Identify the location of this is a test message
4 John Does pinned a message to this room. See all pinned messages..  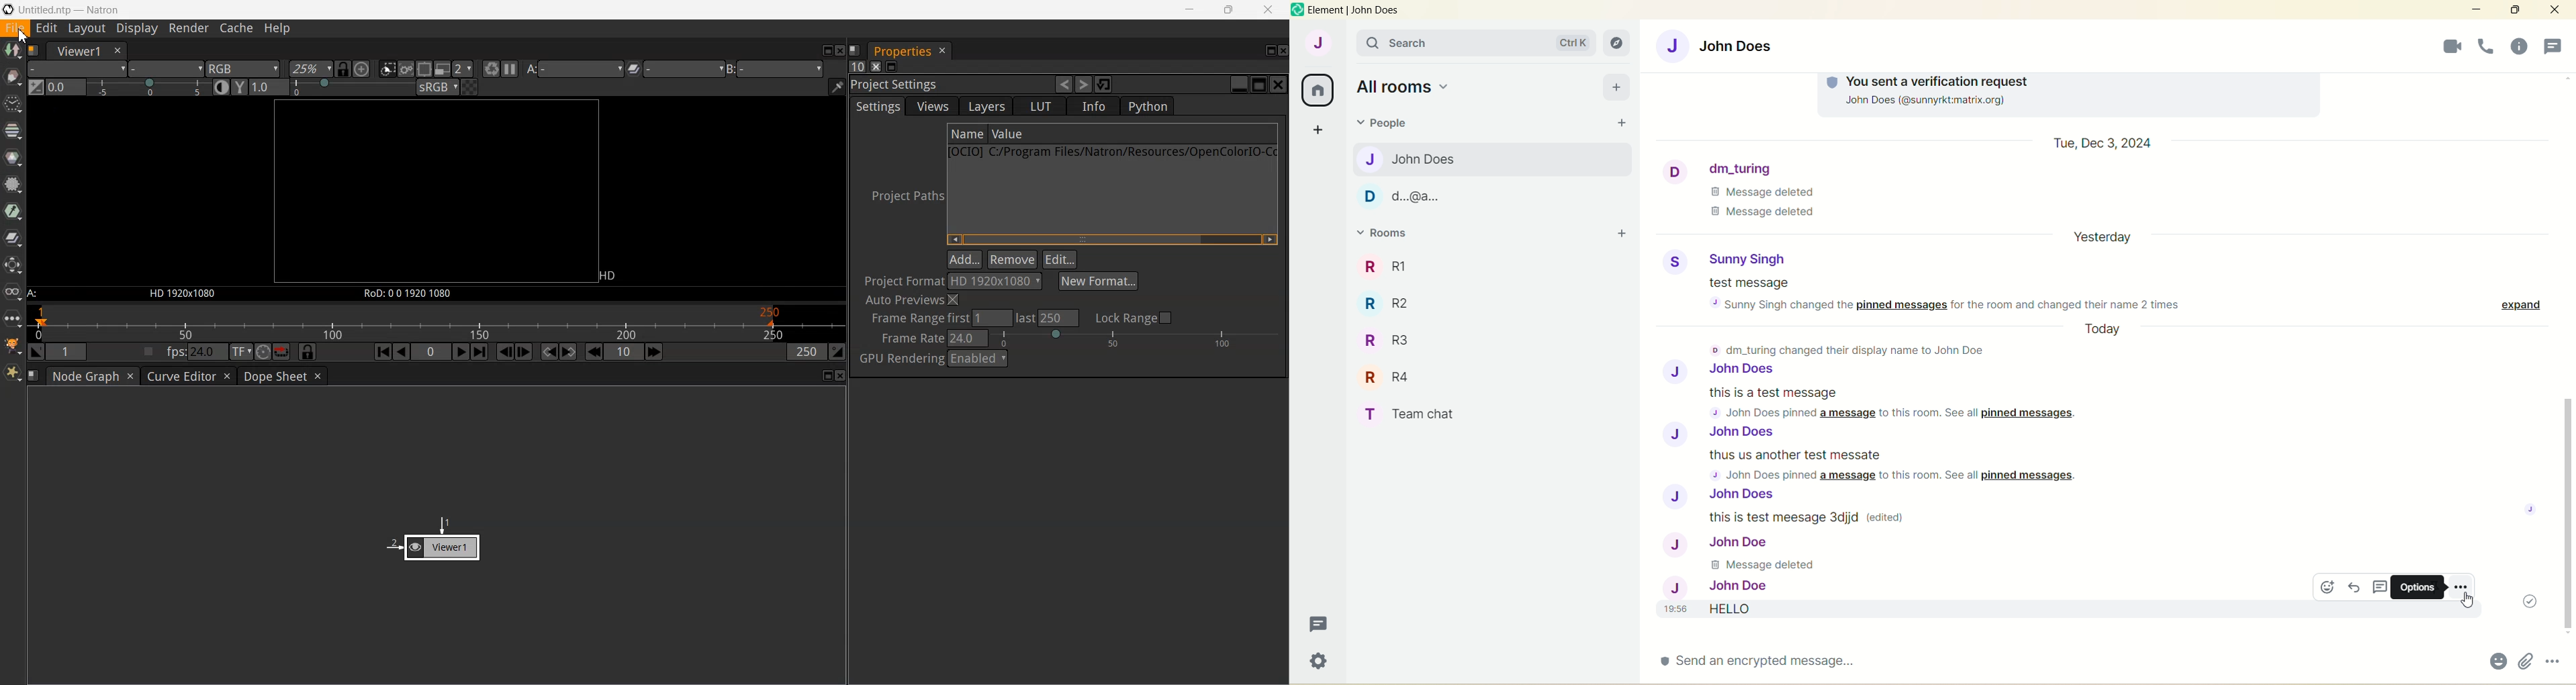
(1893, 403).